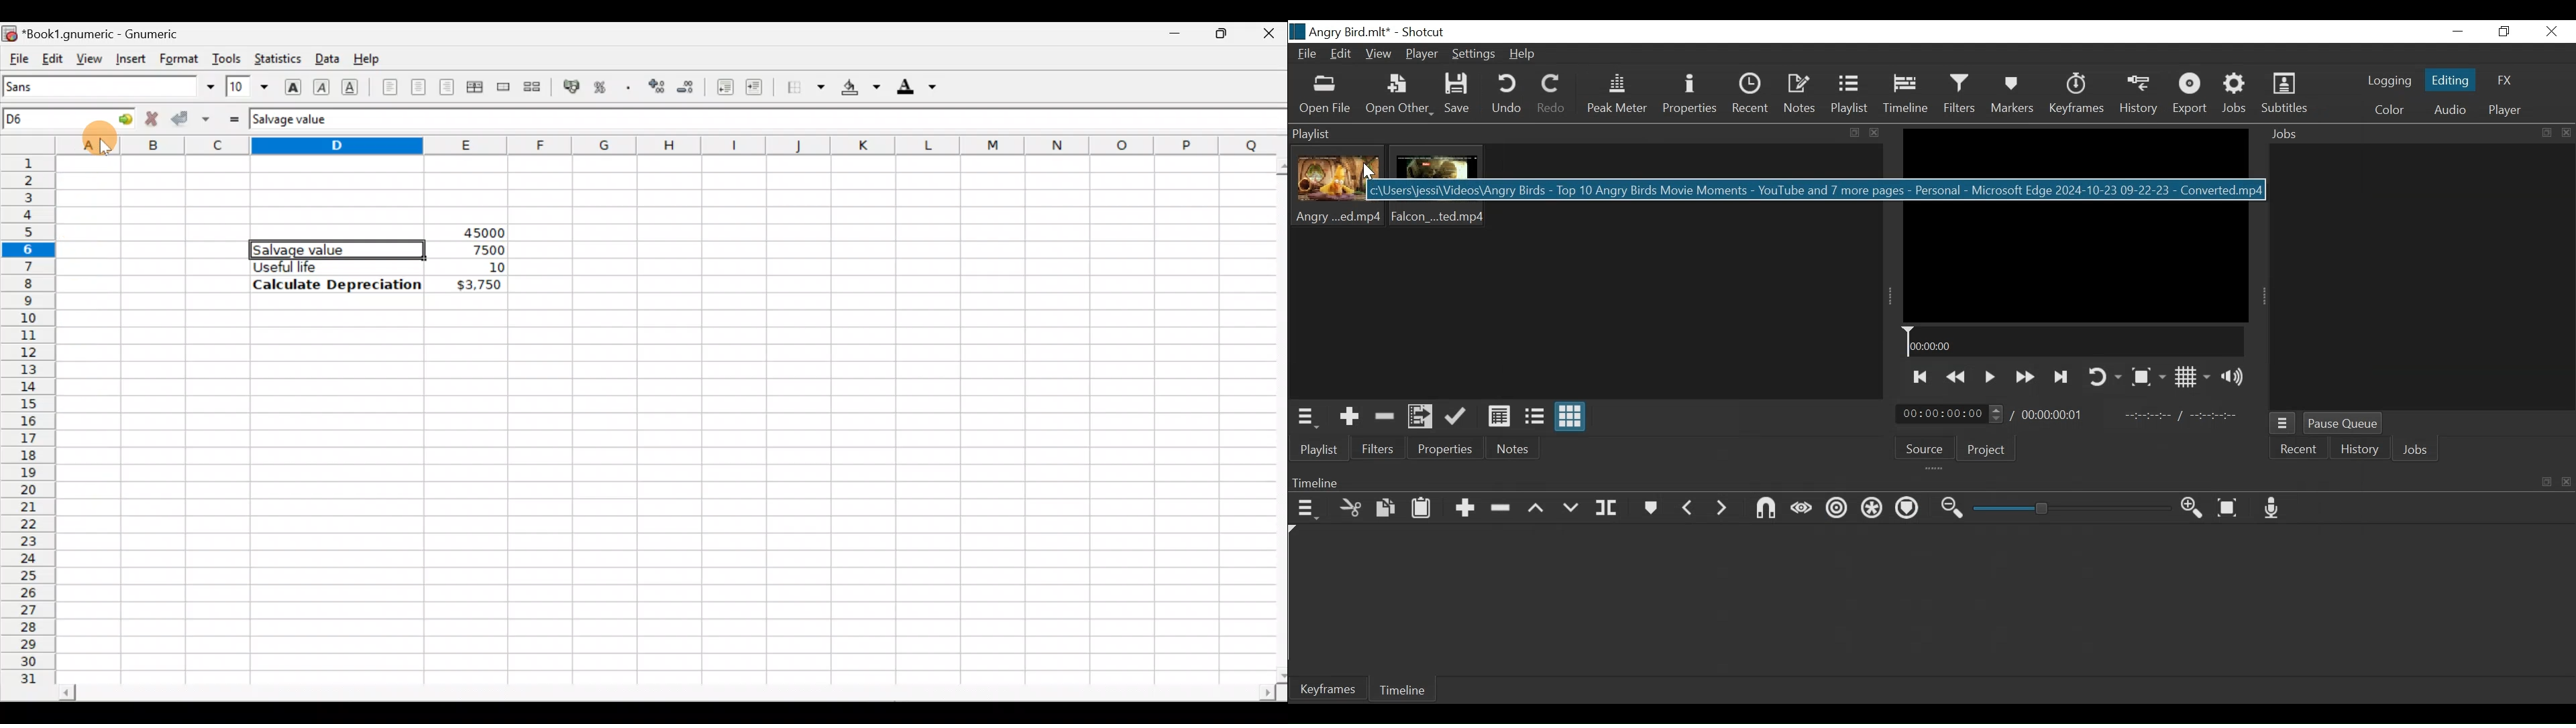 The height and width of the screenshot is (728, 2576). Describe the element at coordinates (243, 88) in the screenshot. I see `Font size 10` at that location.